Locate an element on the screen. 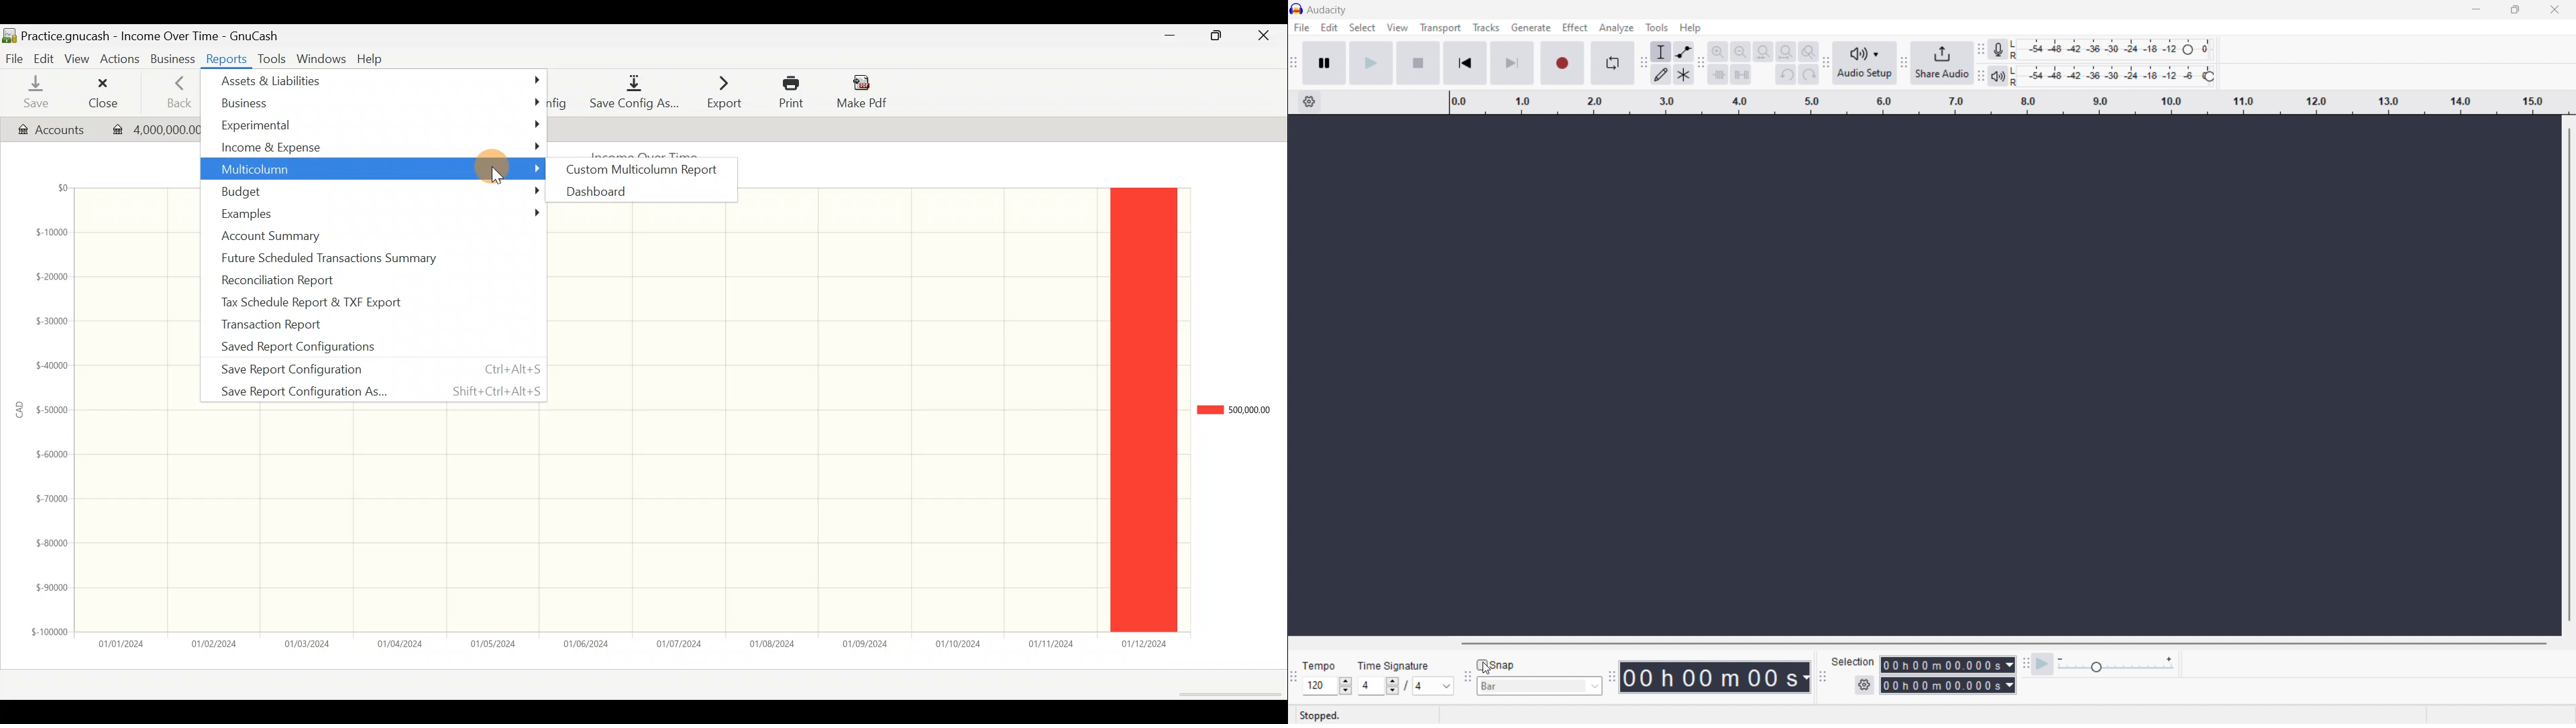 The image size is (2576, 728). Stopped is located at coordinates (1320, 715).